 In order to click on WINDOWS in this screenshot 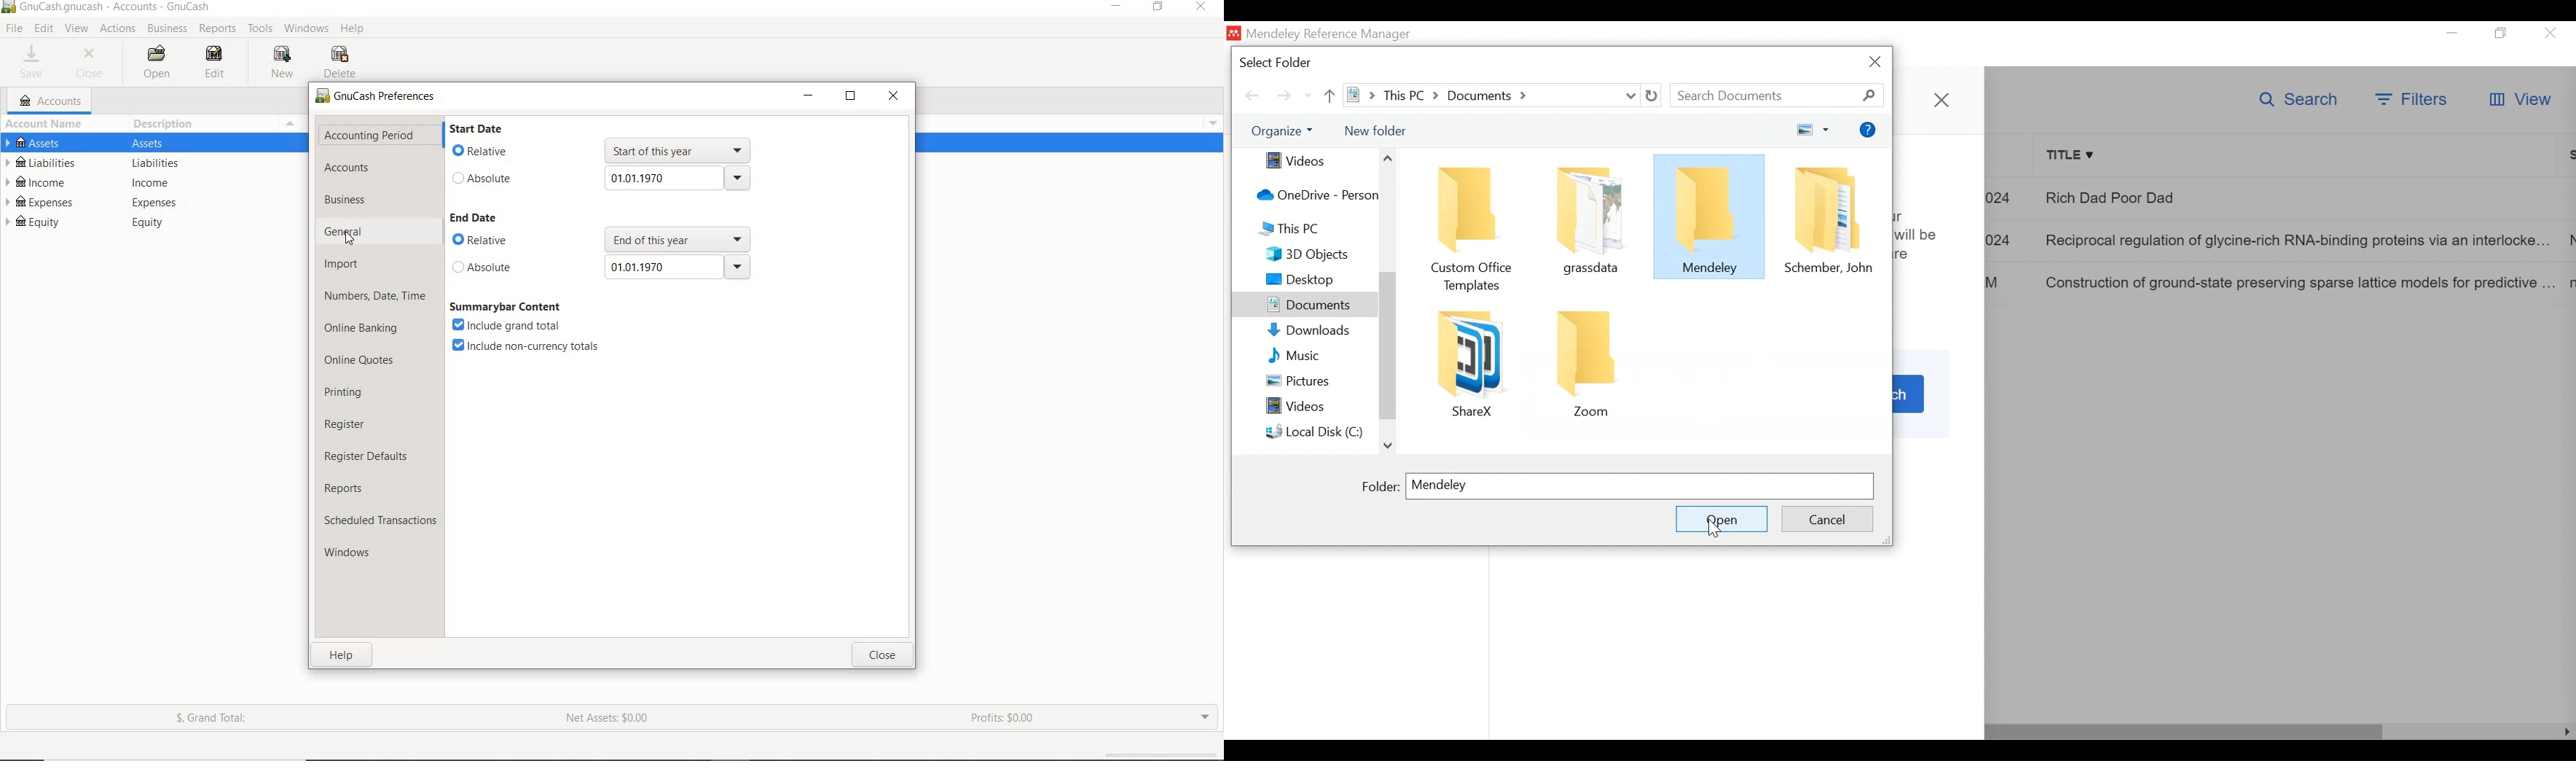, I will do `click(307, 28)`.